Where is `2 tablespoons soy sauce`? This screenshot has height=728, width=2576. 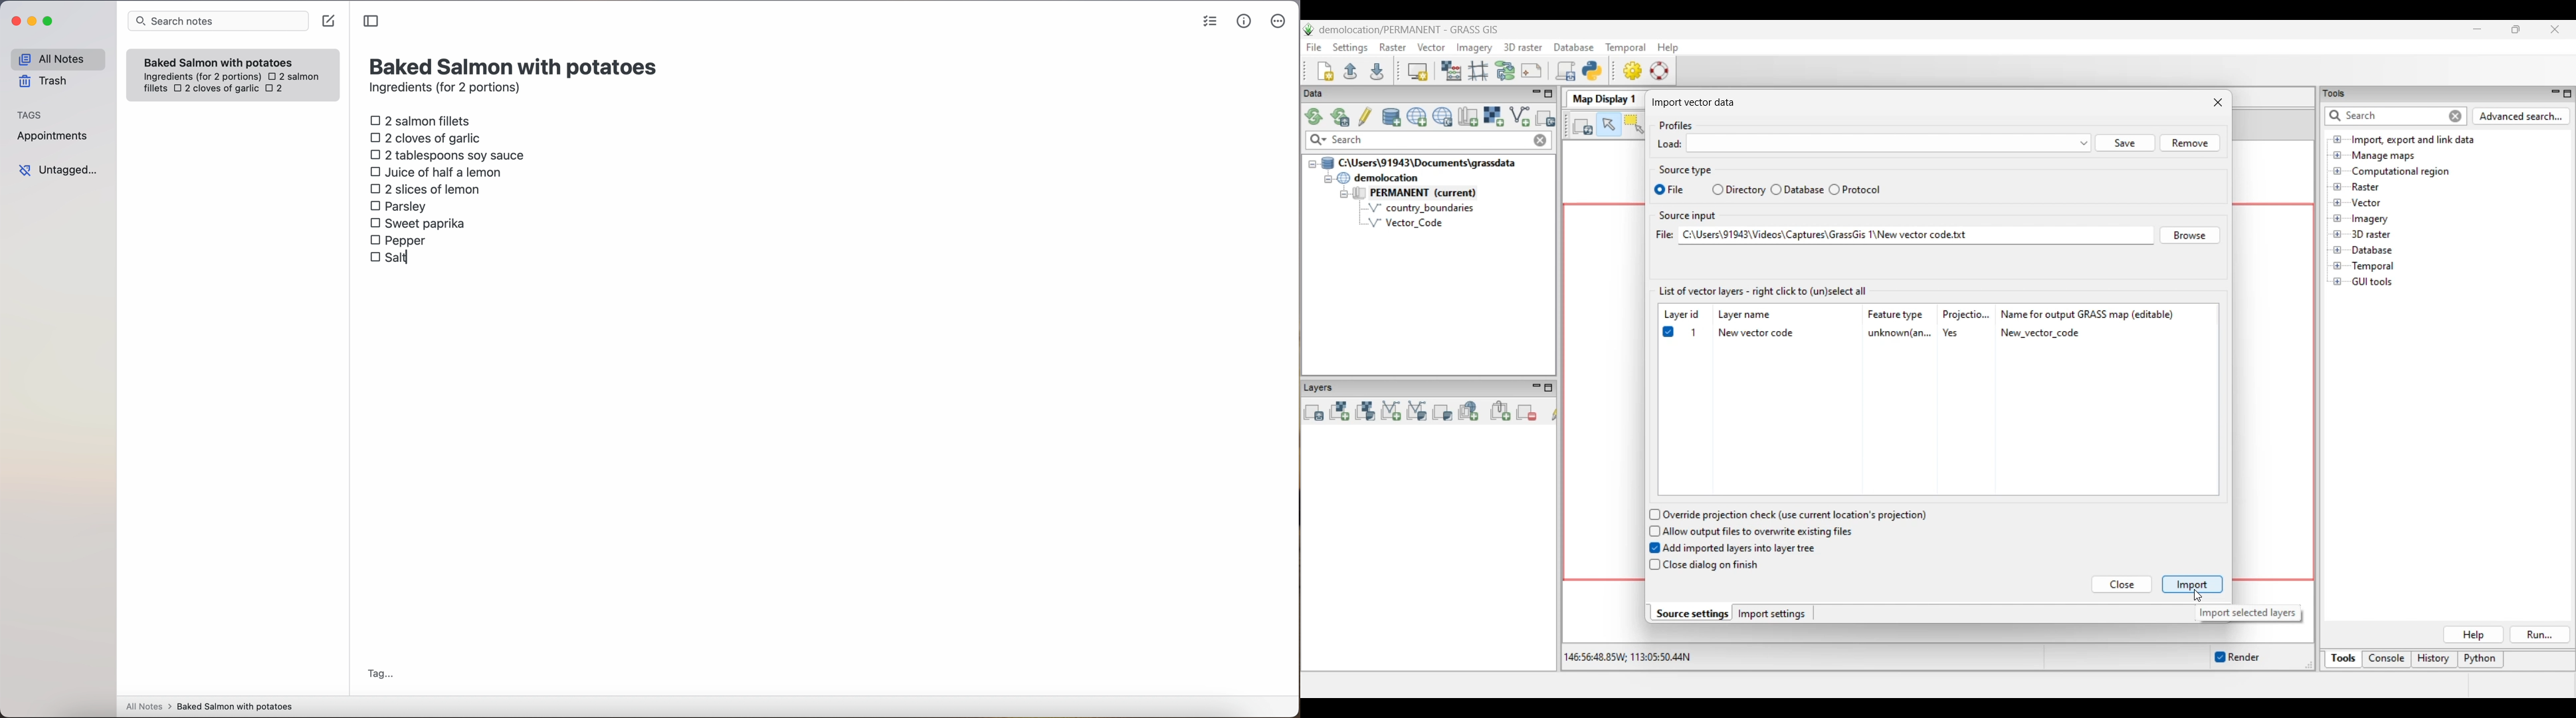 2 tablespoons soy sauce is located at coordinates (447, 155).